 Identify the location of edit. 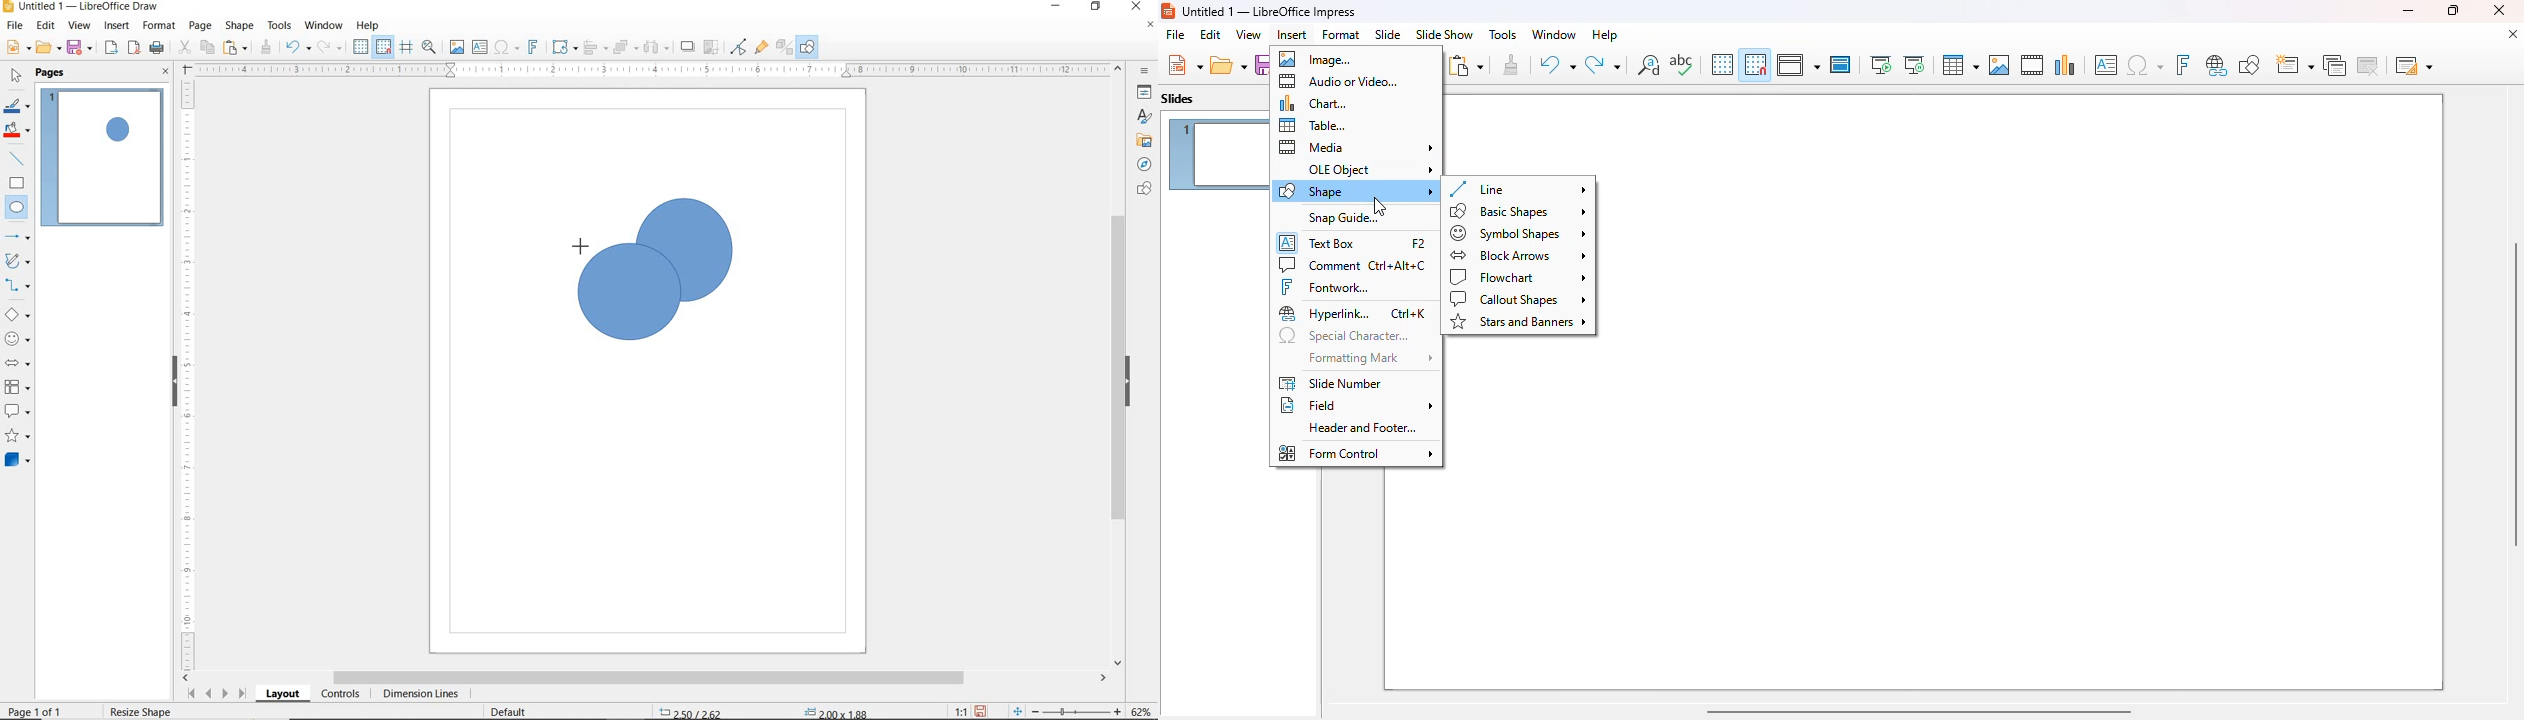
(1210, 34).